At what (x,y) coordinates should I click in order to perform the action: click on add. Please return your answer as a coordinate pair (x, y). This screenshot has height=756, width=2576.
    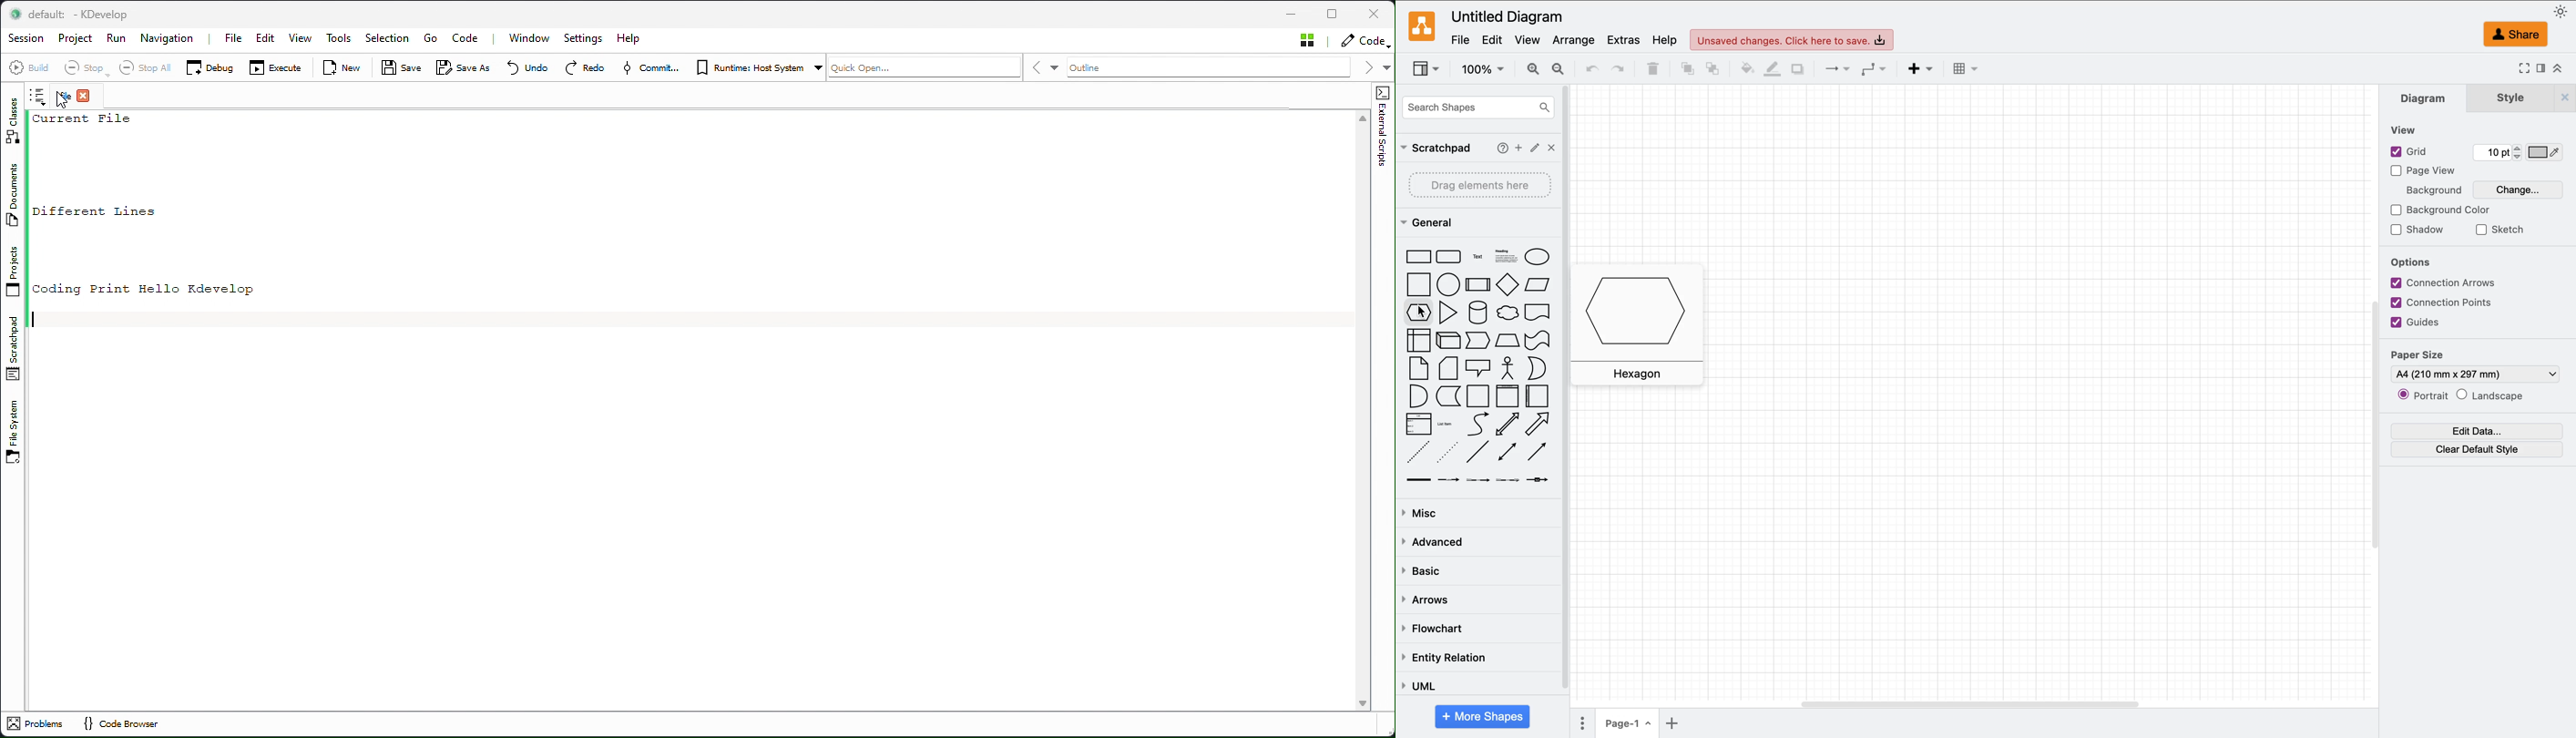
    Looking at the image, I should click on (1518, 146).